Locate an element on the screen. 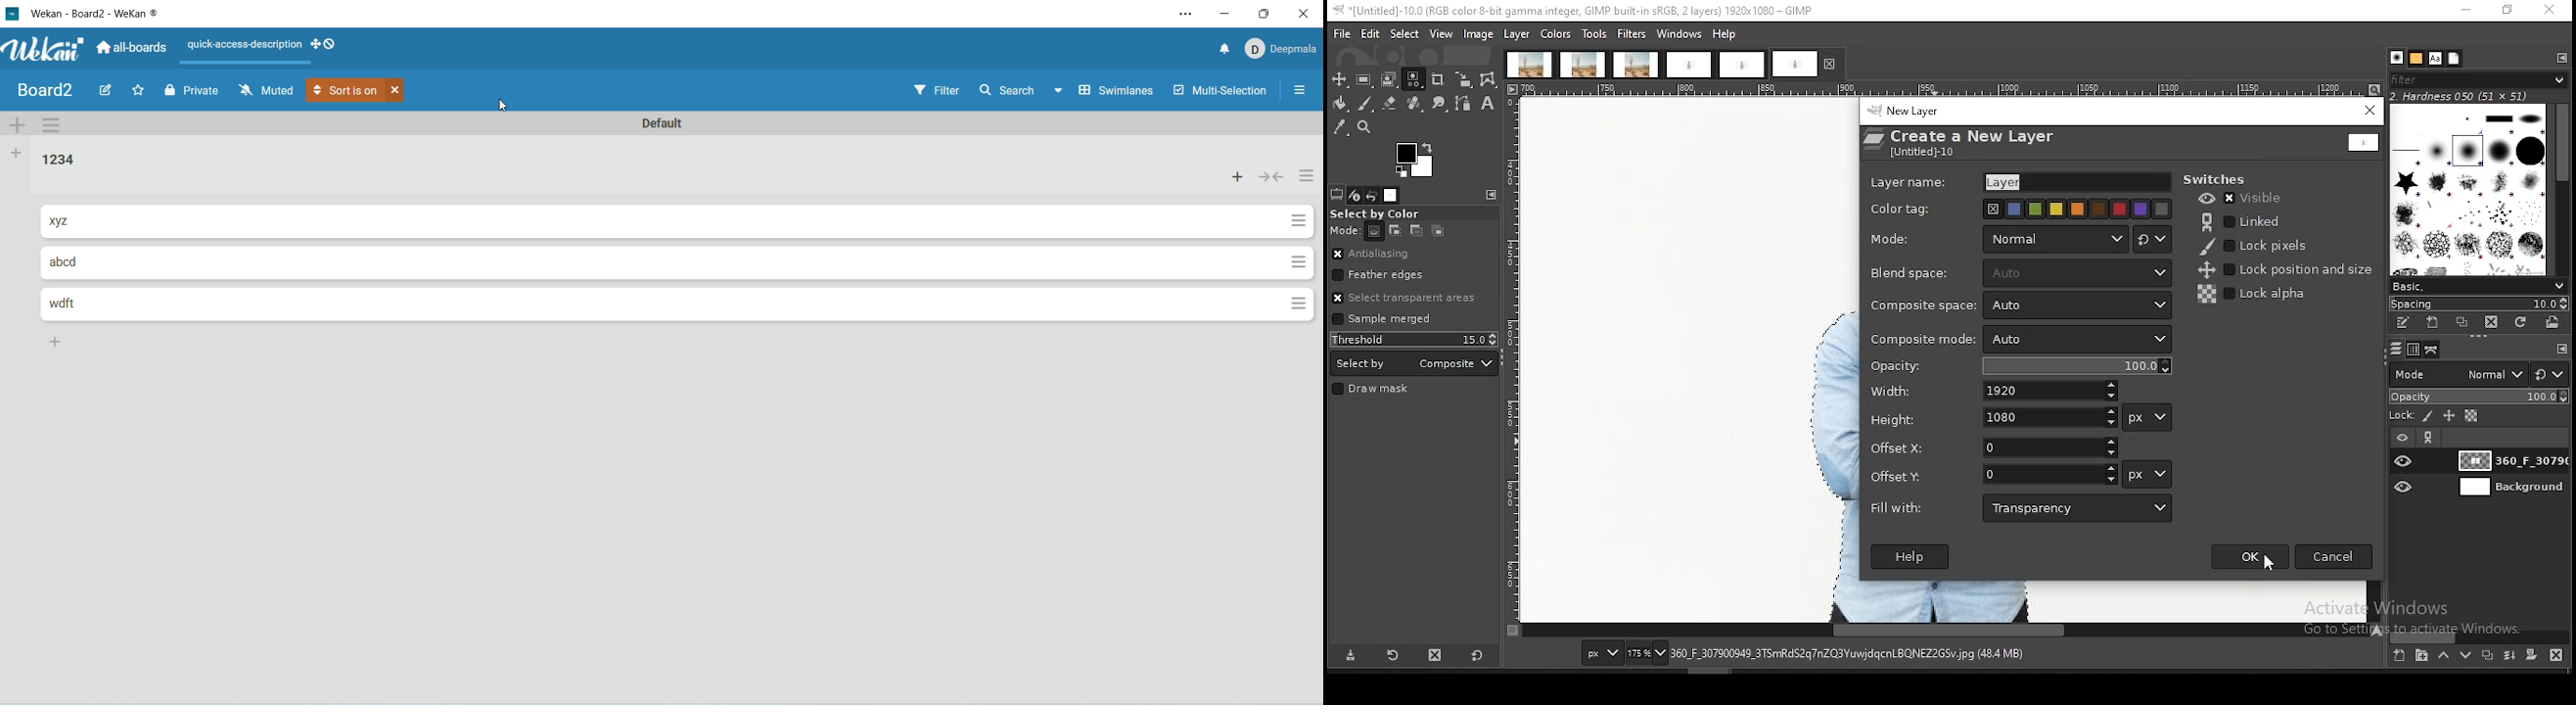 The image size is (2576, 728). width: is located at coordinates (1893, 393).